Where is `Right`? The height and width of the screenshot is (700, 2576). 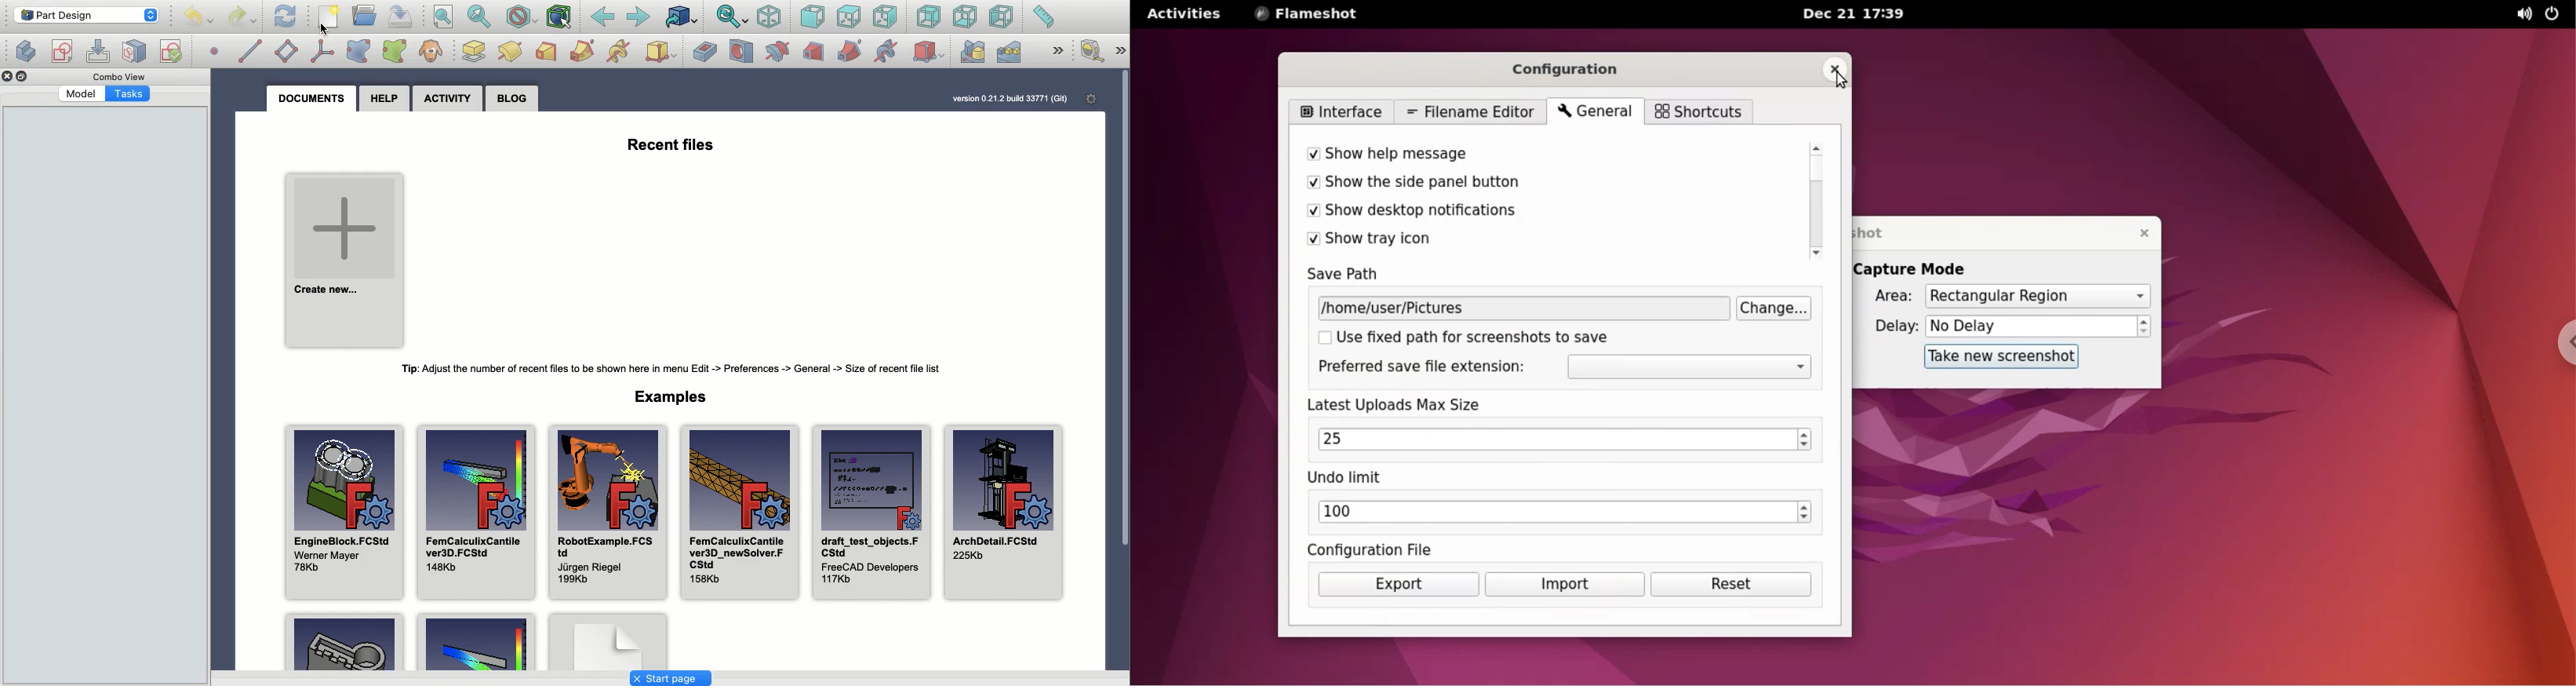
Right is located at coordinates (887, 16).